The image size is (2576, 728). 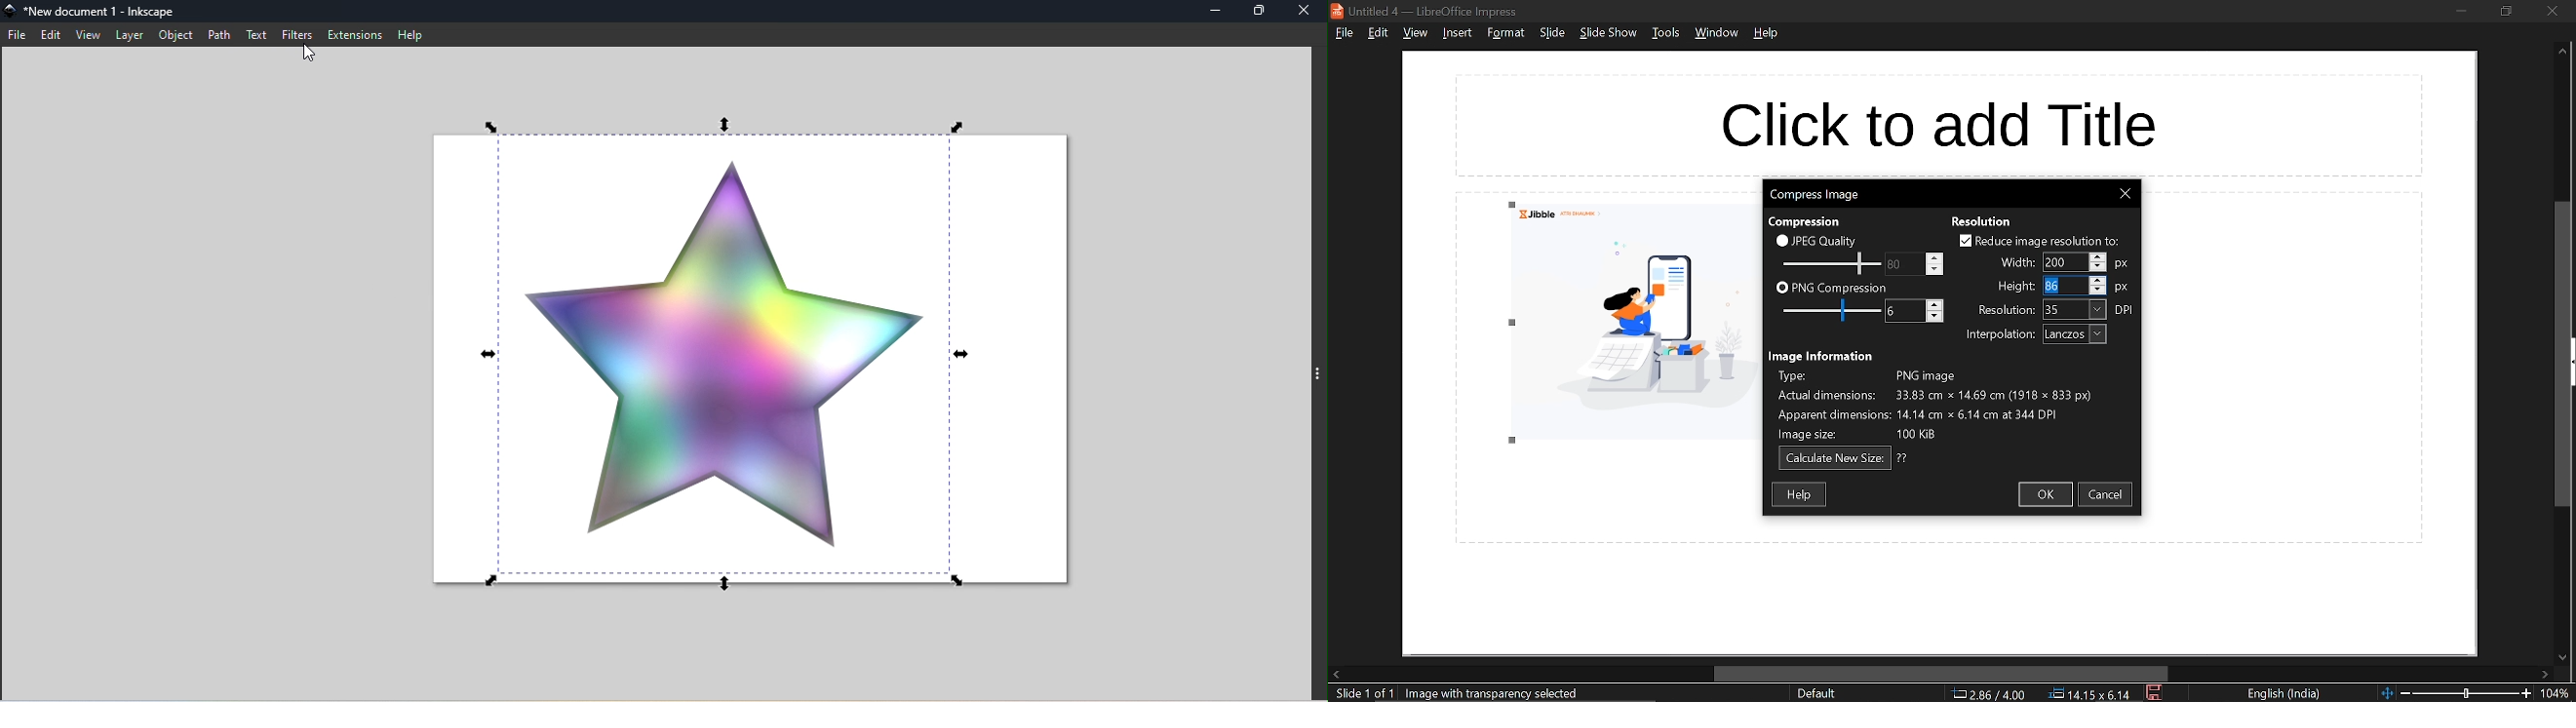 I want to click on Object, so click(x=175, y=36).